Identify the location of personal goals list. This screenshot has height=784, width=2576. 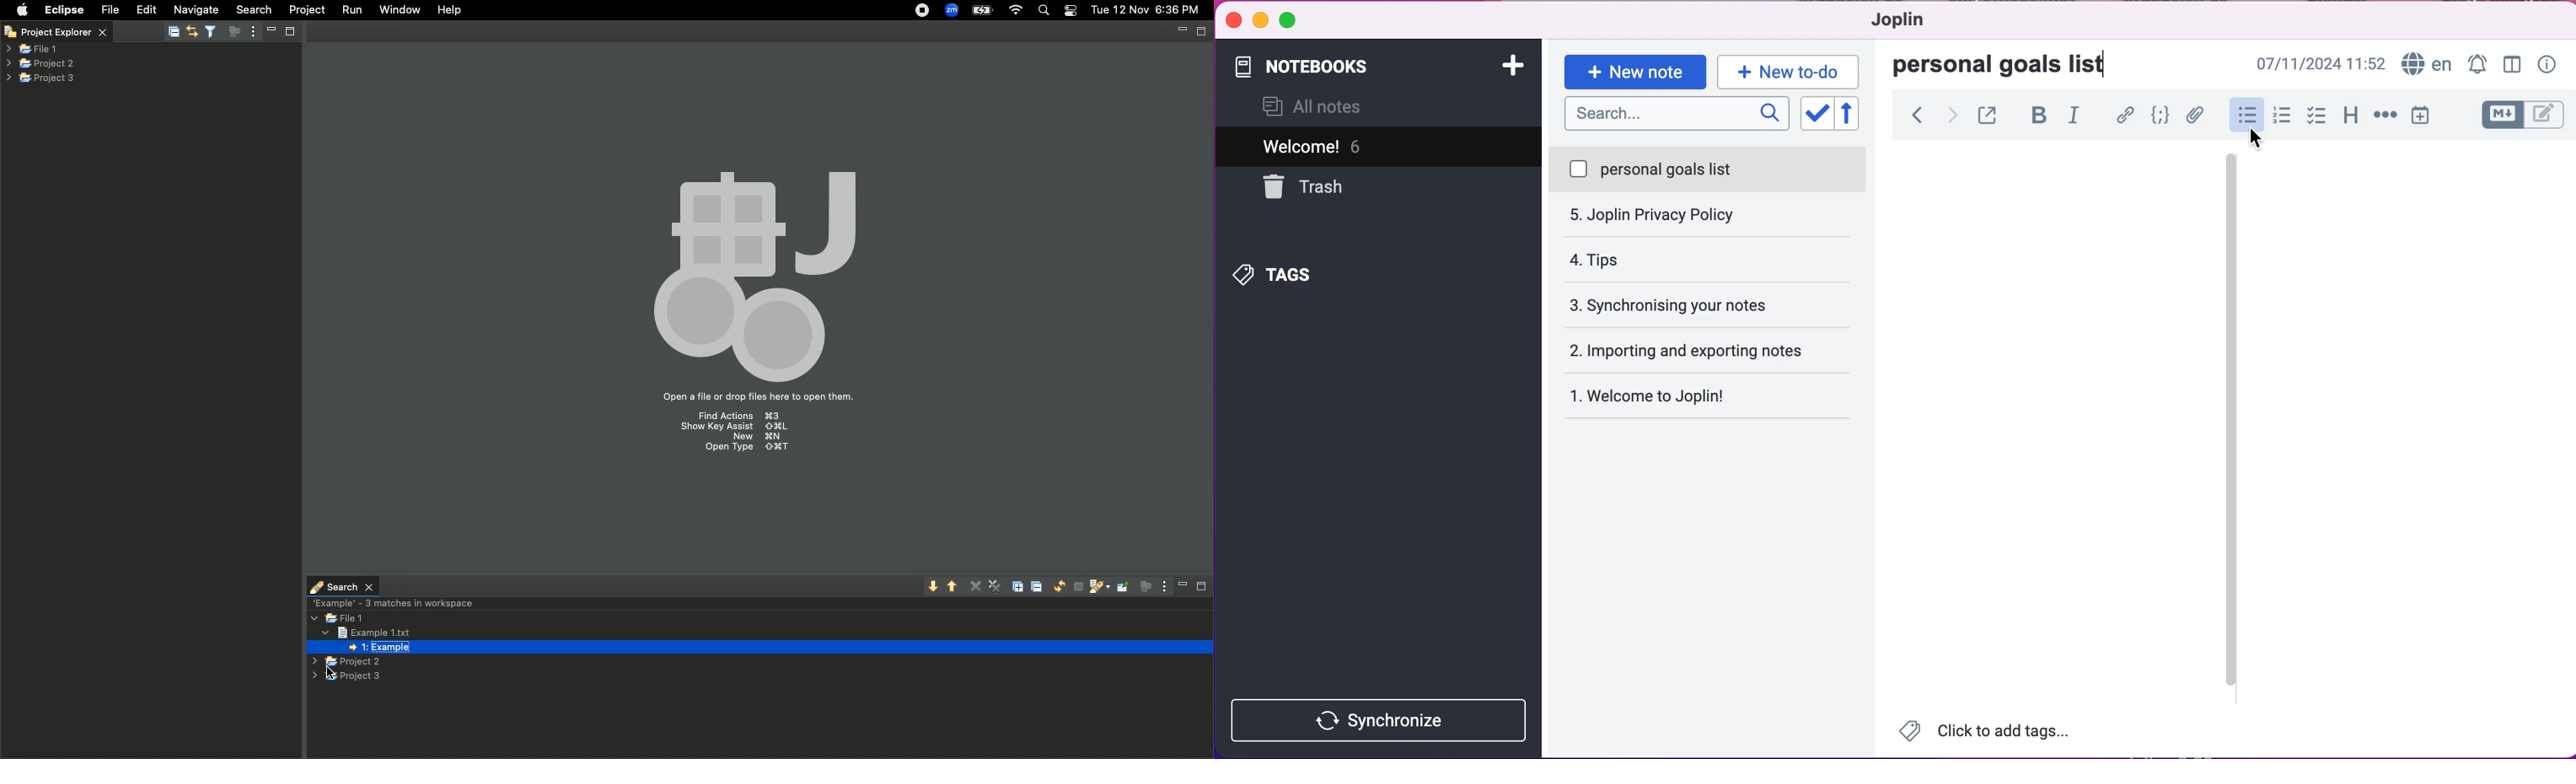
(2008, 65).